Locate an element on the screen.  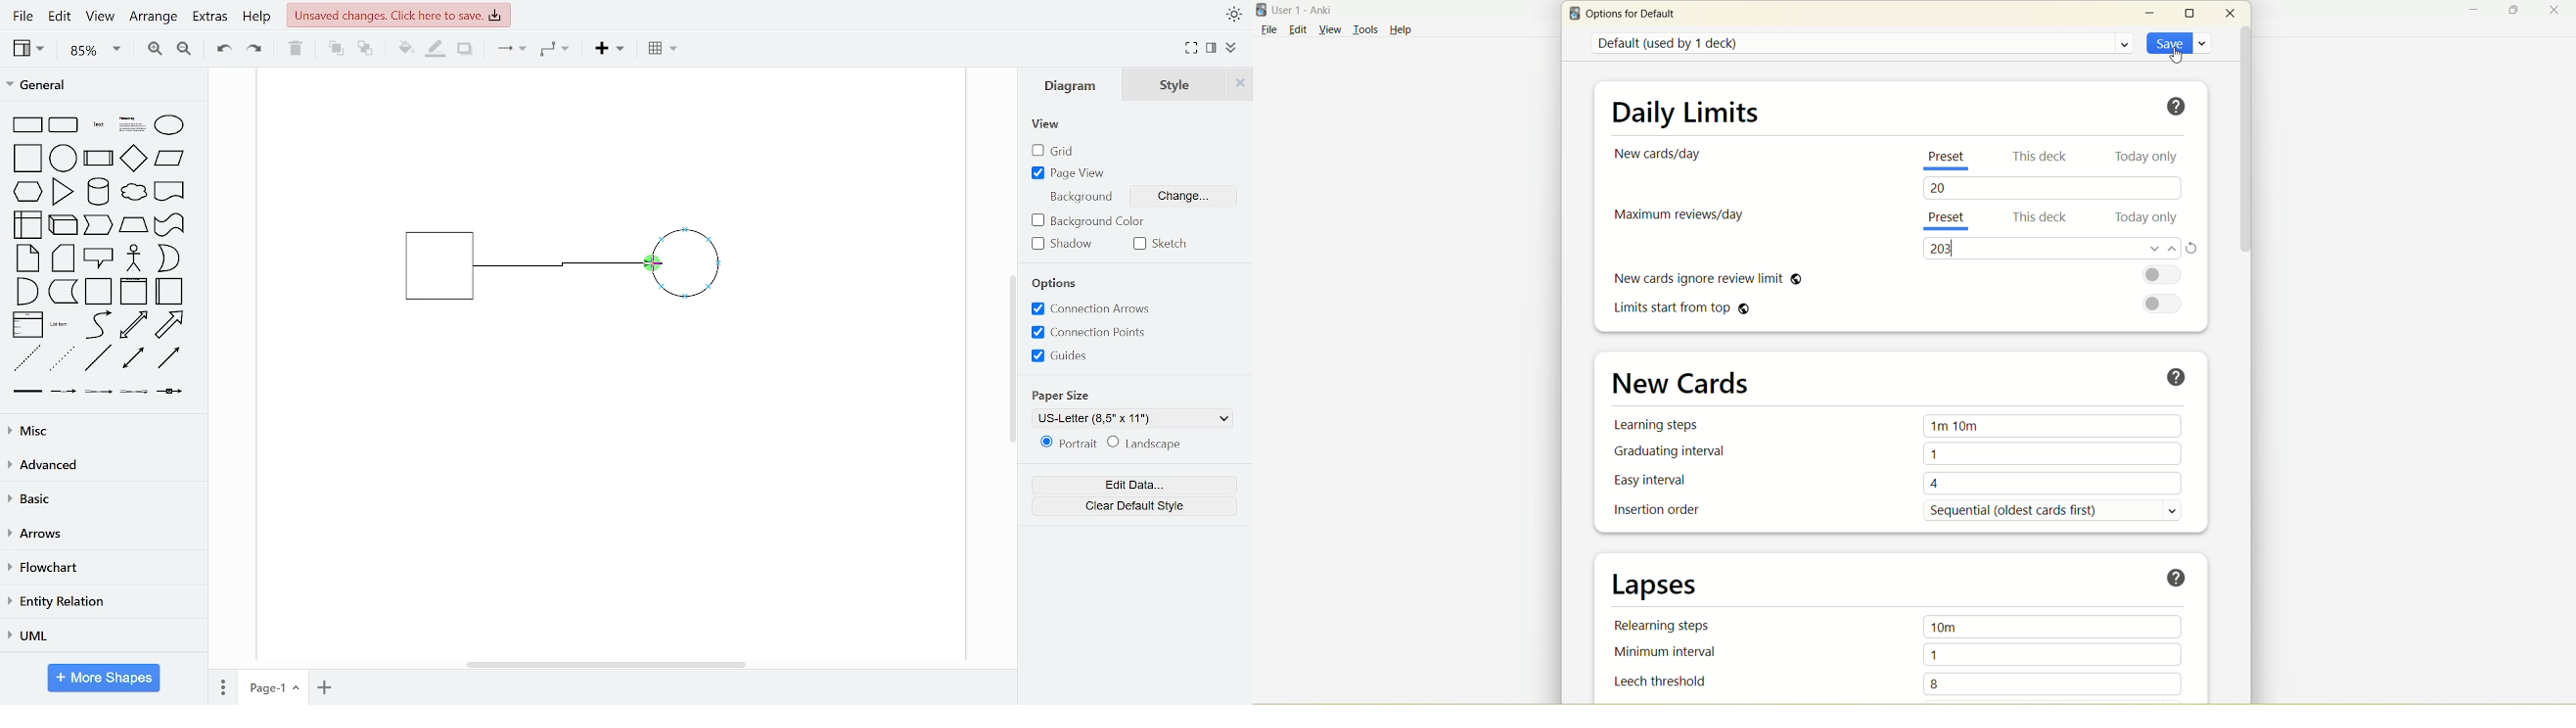
hexagon is located at coordinates (31, 193).